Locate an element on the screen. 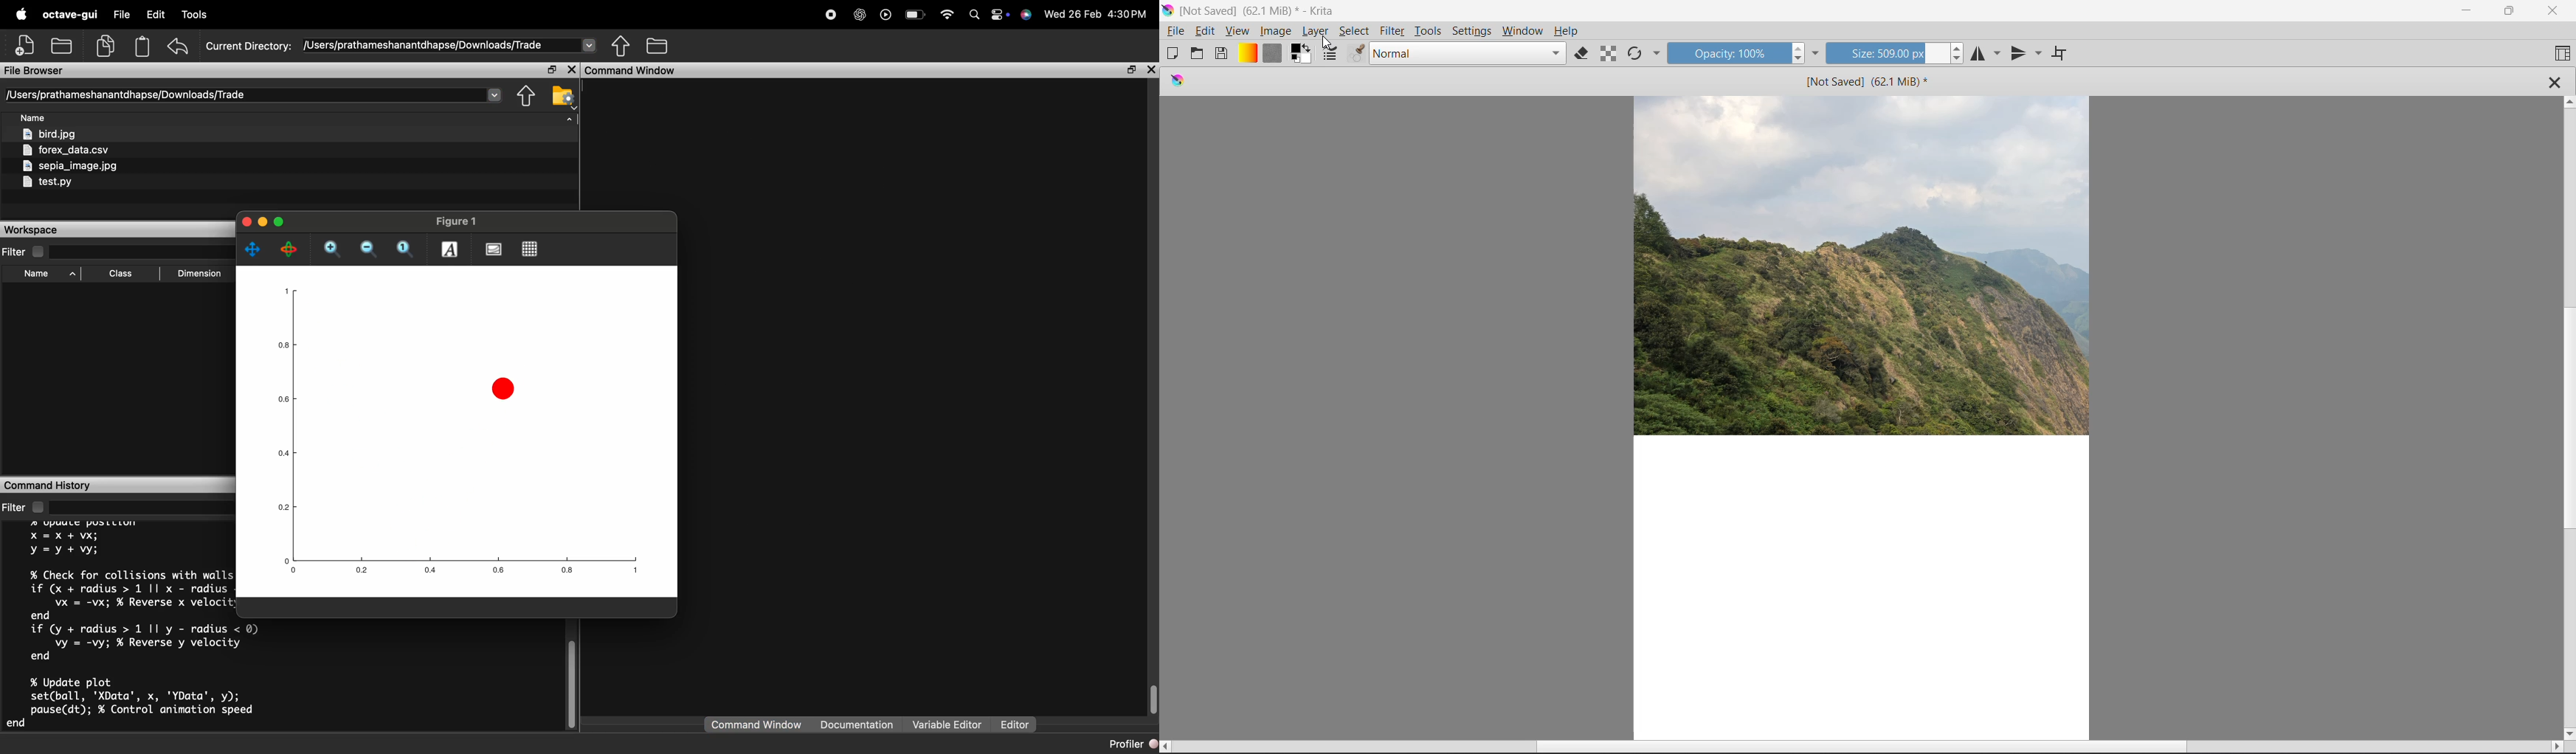 Image resolution: width=2576 pixels, height=756 pixels. Vertical Mirror Tool is located at coordinates (2026, 54).